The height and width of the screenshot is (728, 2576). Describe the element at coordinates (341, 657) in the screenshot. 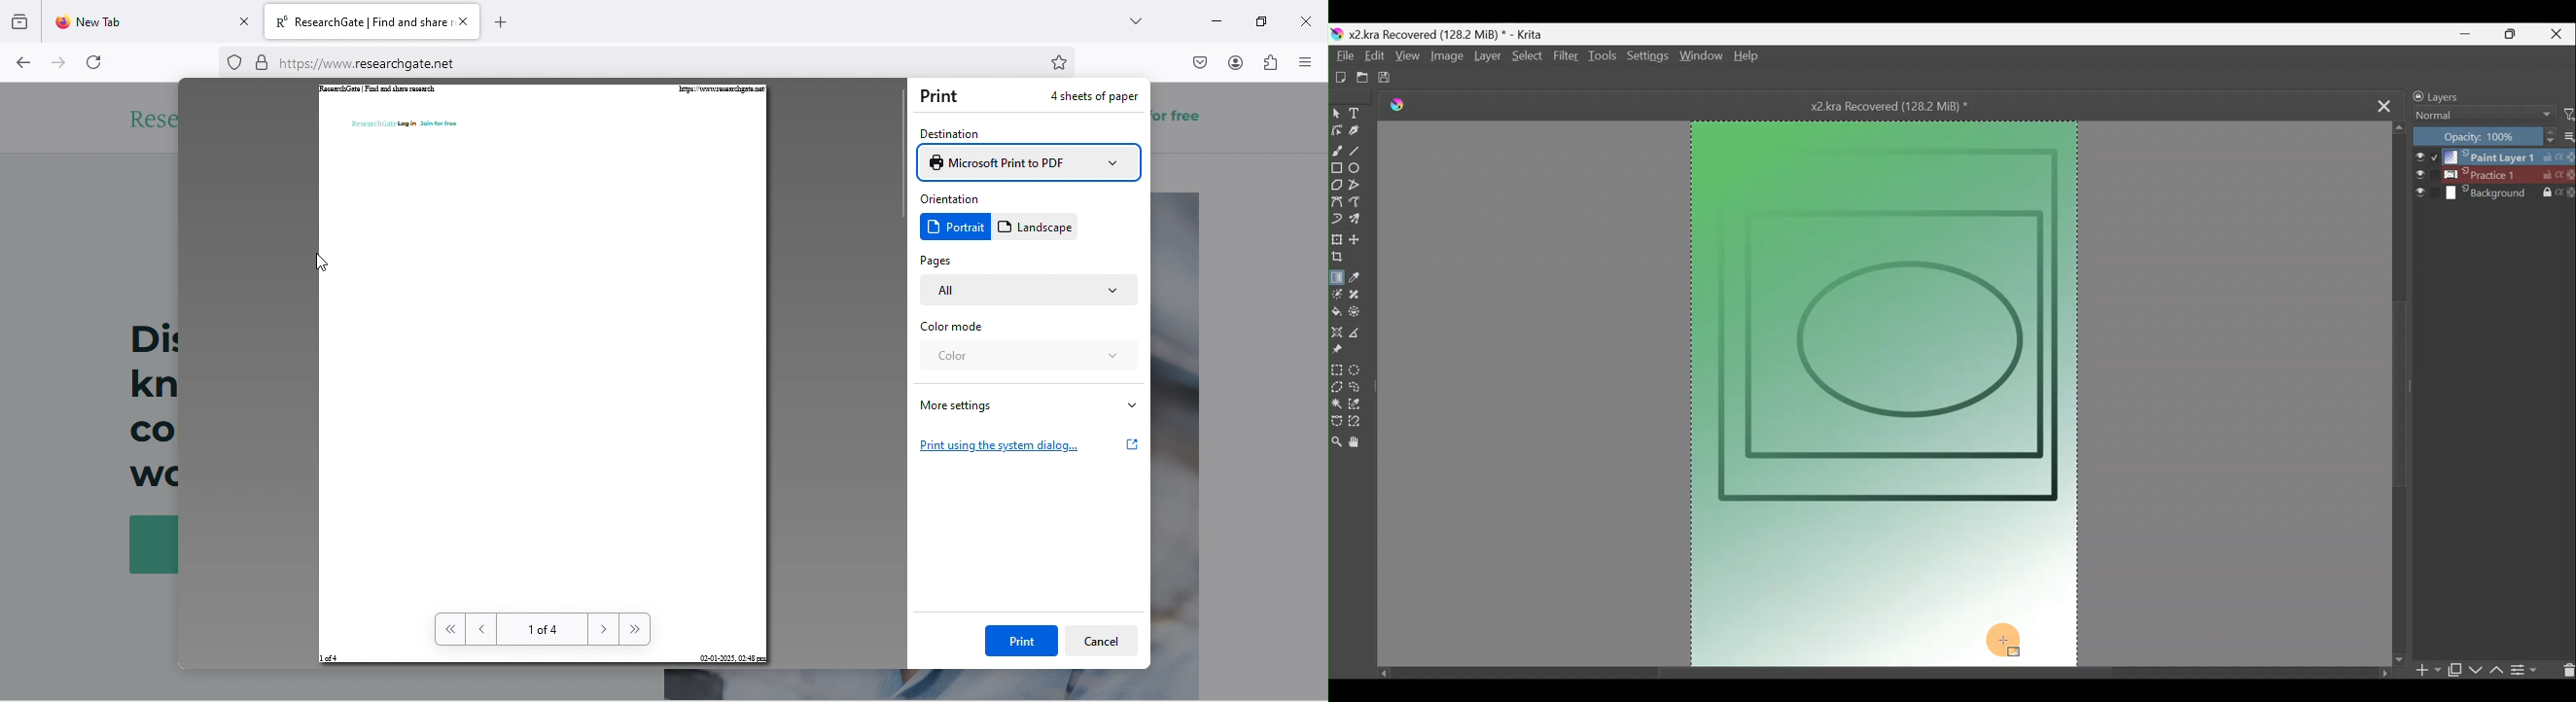

I see `1 of 4` at that location.